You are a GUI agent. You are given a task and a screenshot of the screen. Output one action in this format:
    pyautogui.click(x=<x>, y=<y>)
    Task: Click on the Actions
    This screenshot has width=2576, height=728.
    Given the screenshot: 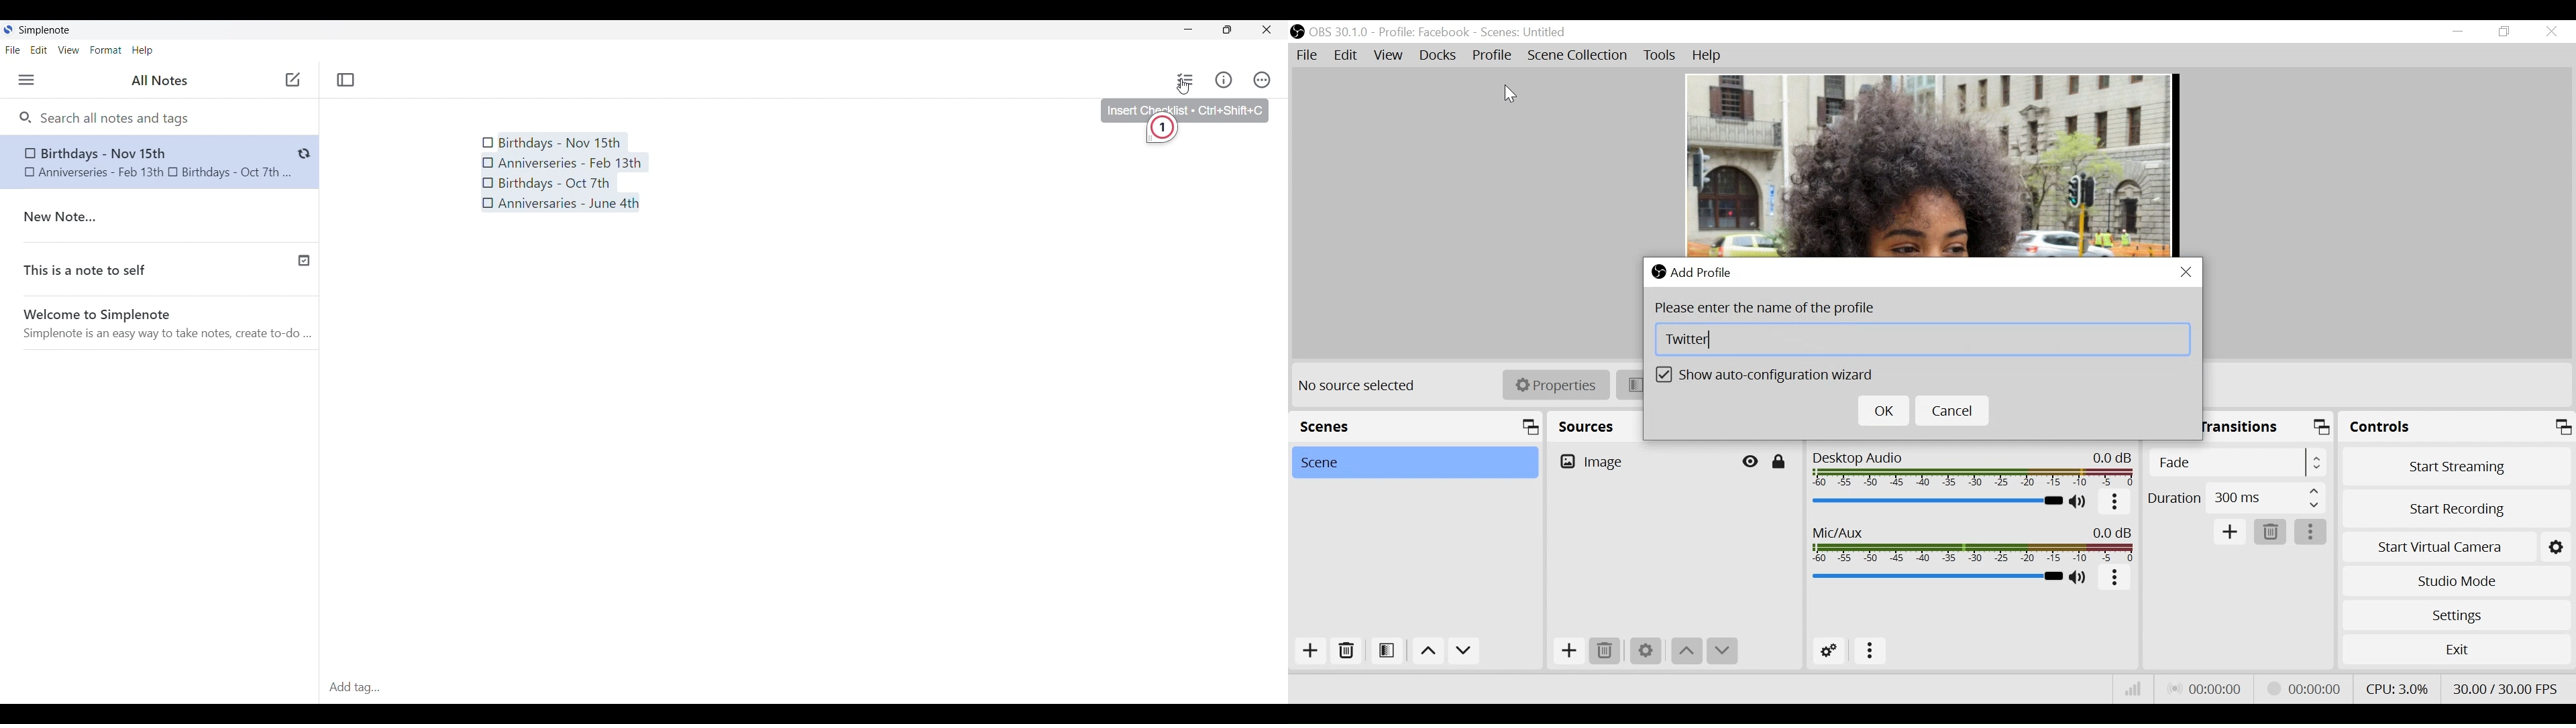 What is the action you would take?
    pyautogui.click(x=1262, y=80)
    